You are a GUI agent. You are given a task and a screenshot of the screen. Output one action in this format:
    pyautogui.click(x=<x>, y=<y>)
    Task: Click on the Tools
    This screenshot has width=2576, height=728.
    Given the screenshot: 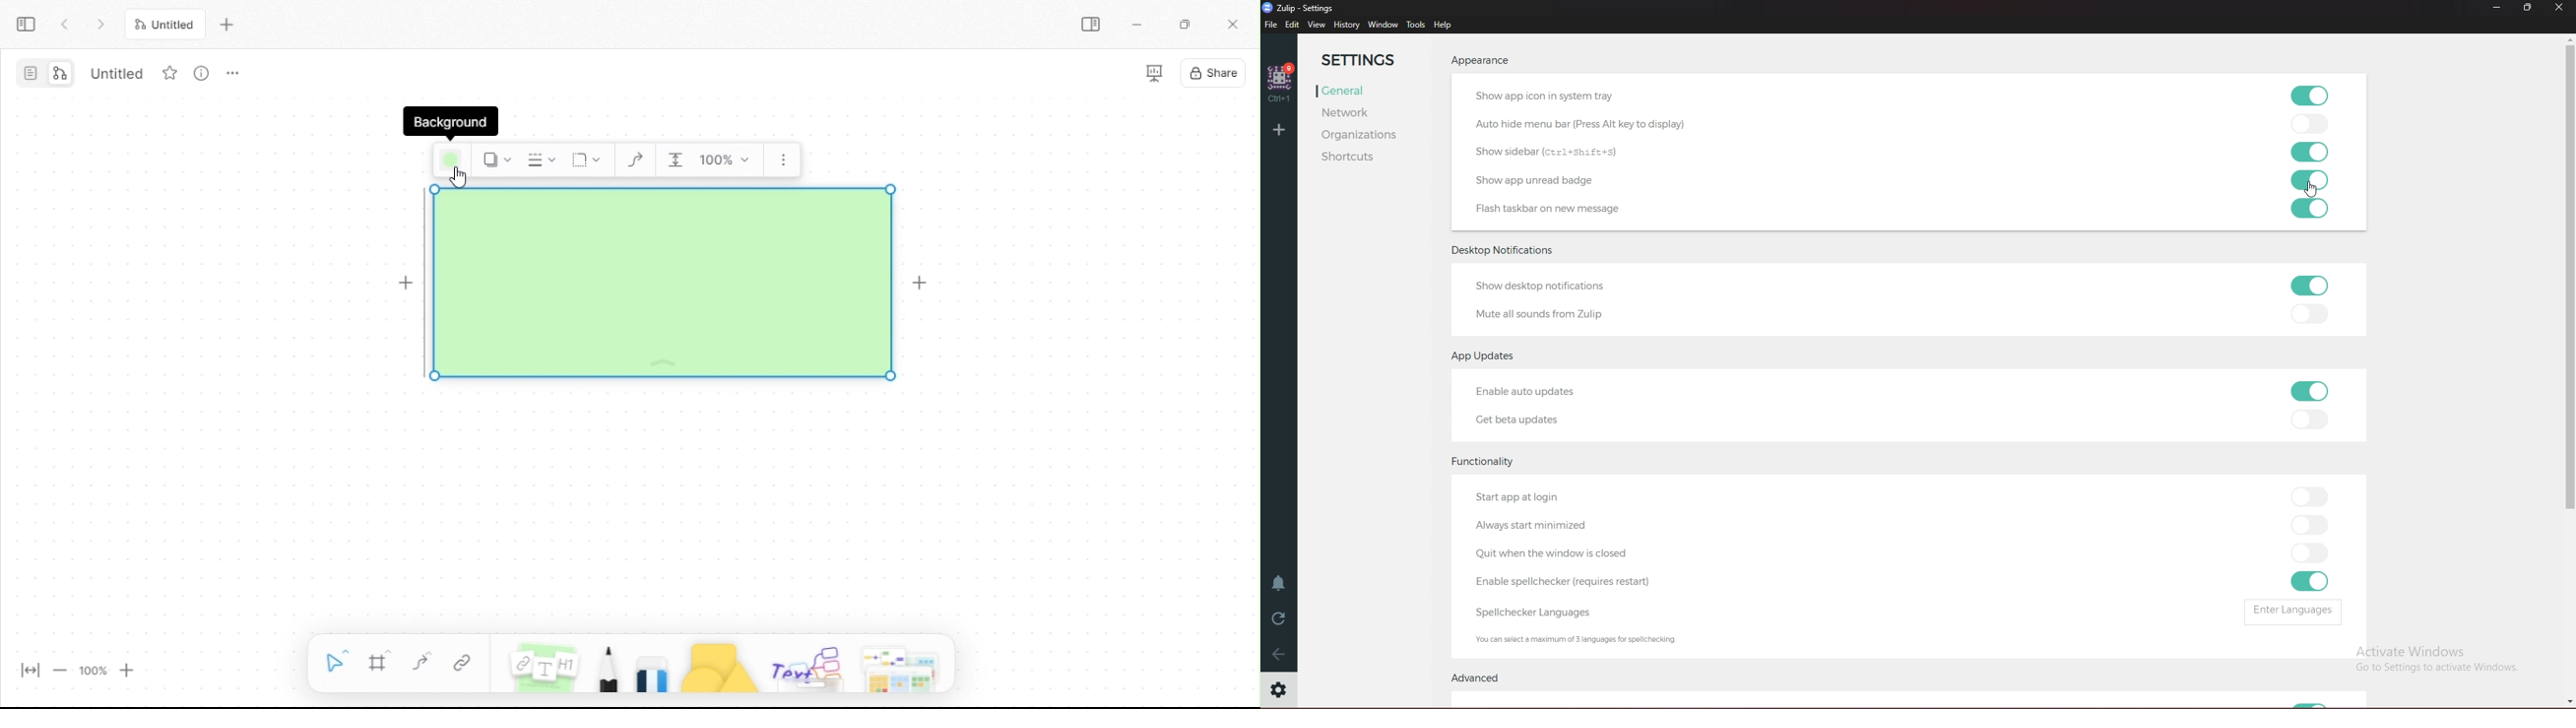 What is the action you would take?
    pyautogui.click(x=1416, y=25)
    